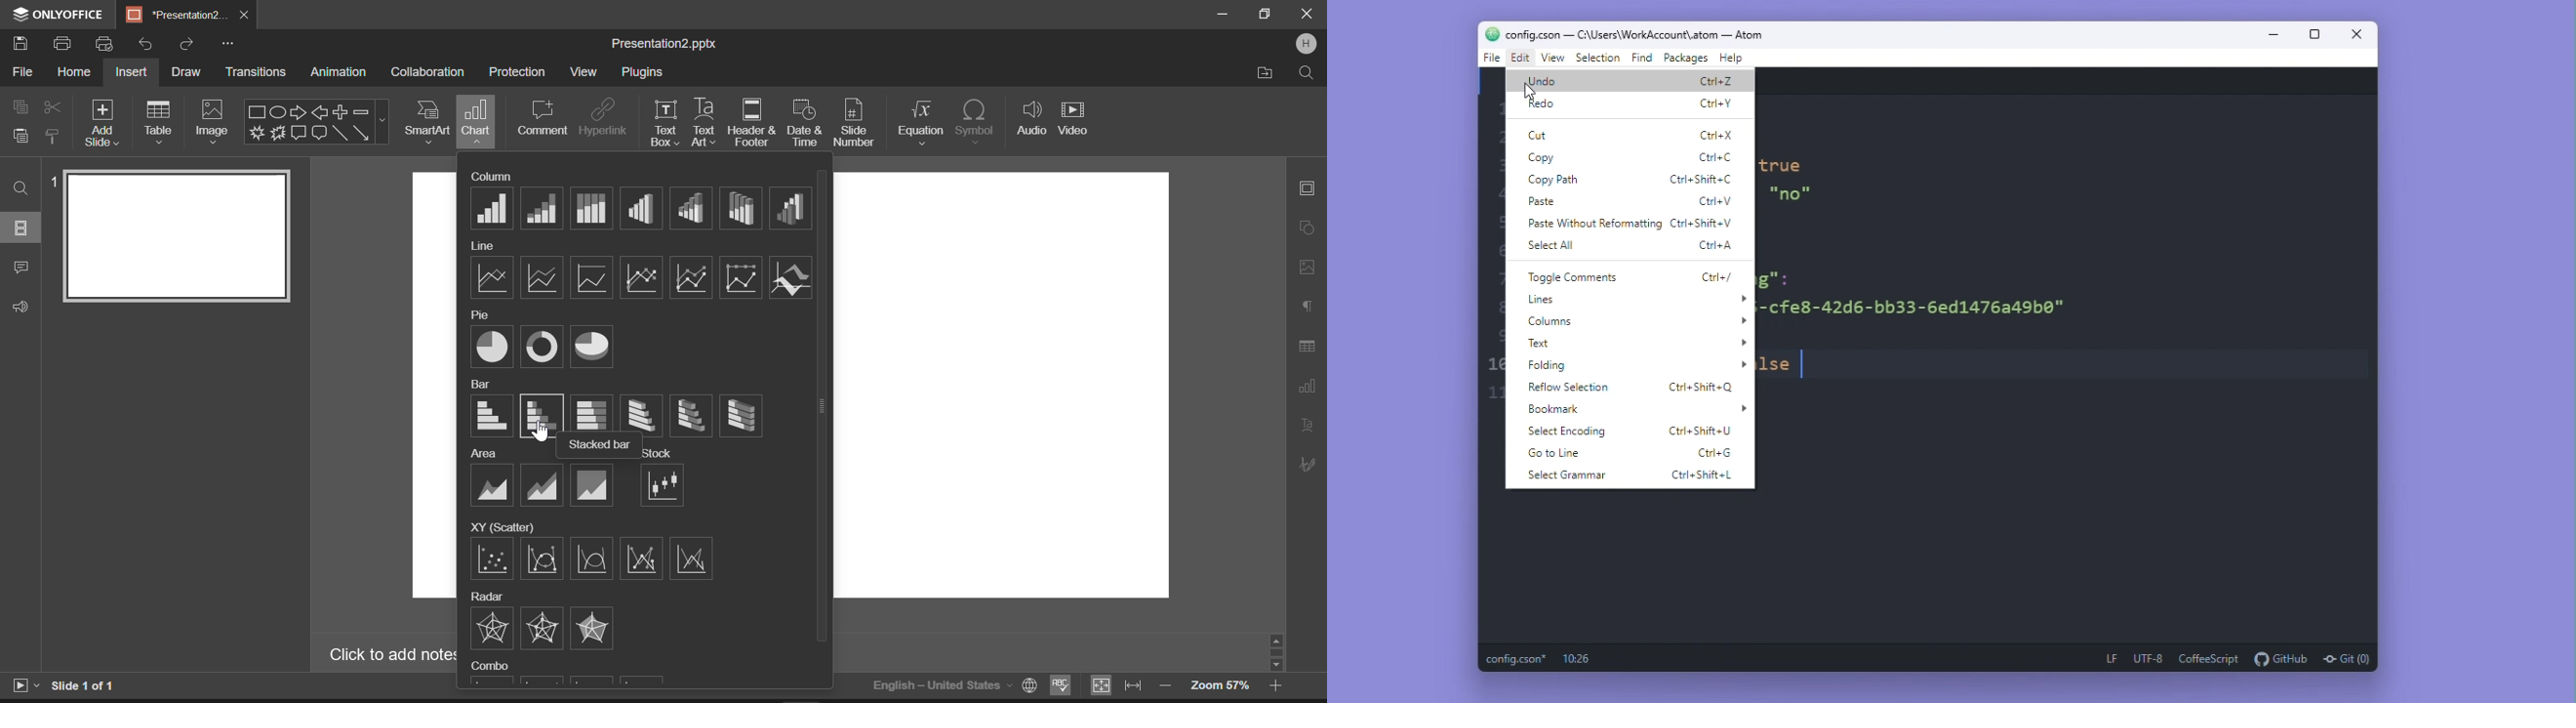  What do you see at coordinates (146, 41) in the screenshot?
I see `Undo` at bounding box center [146, 41].